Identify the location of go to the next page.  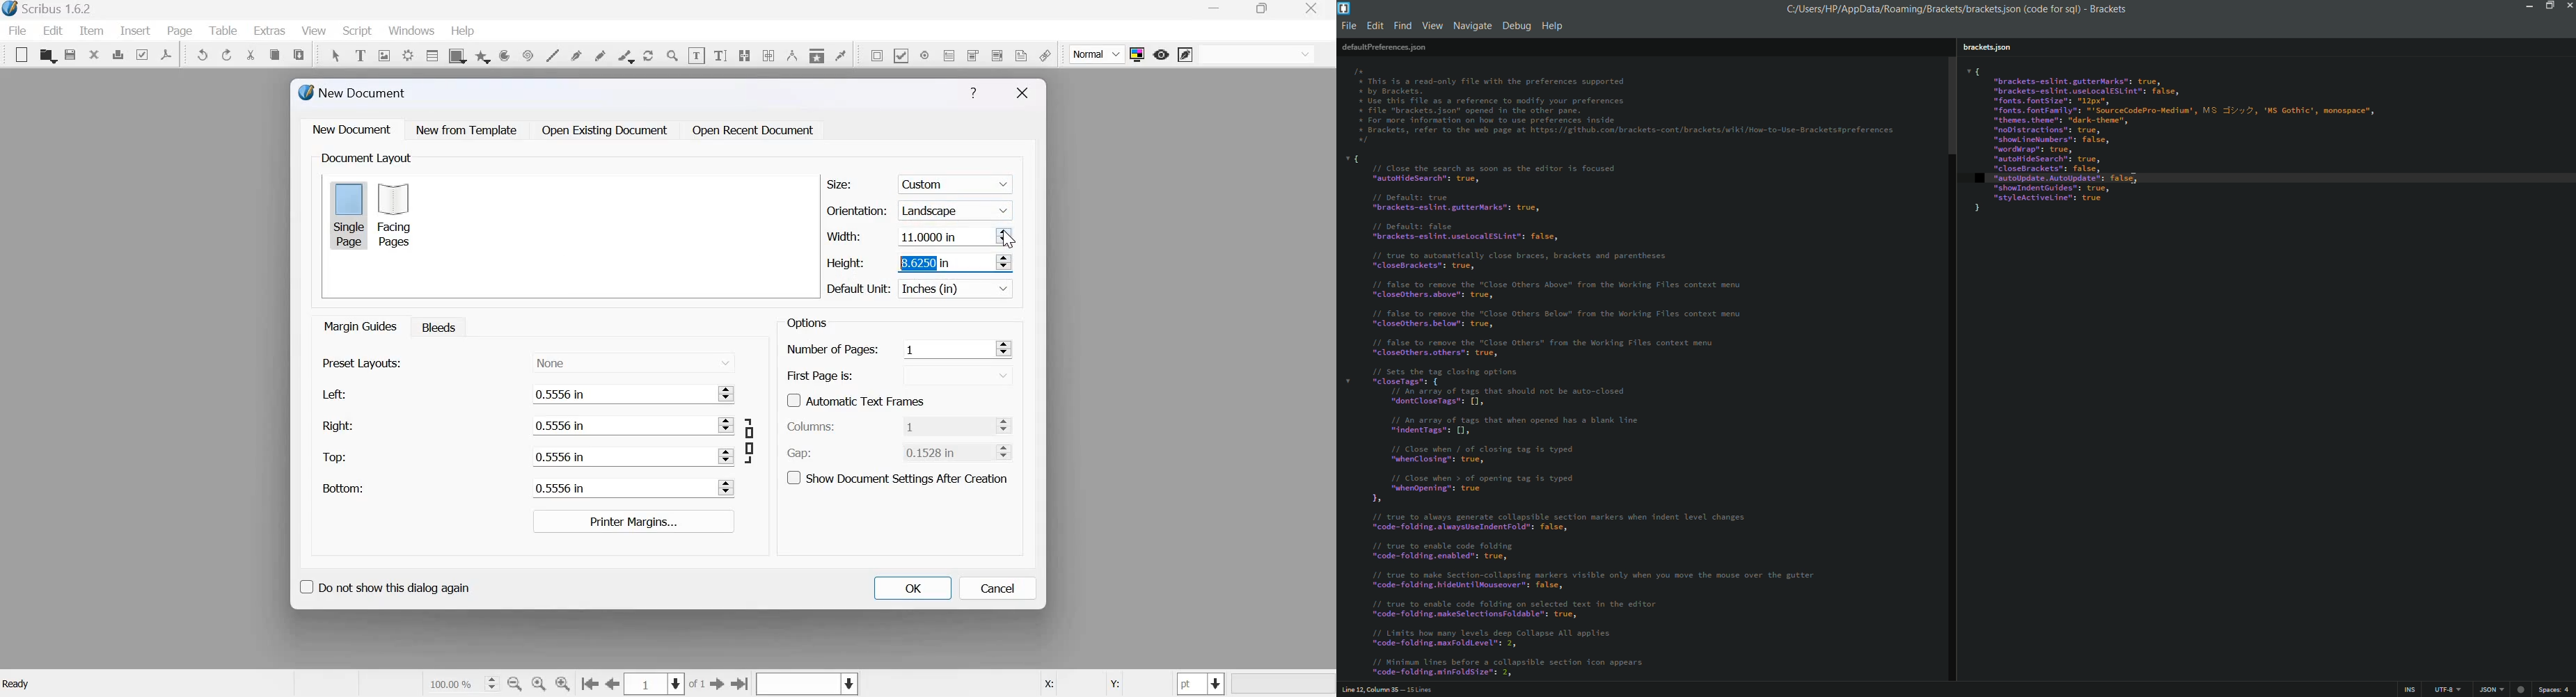
(718, 683).